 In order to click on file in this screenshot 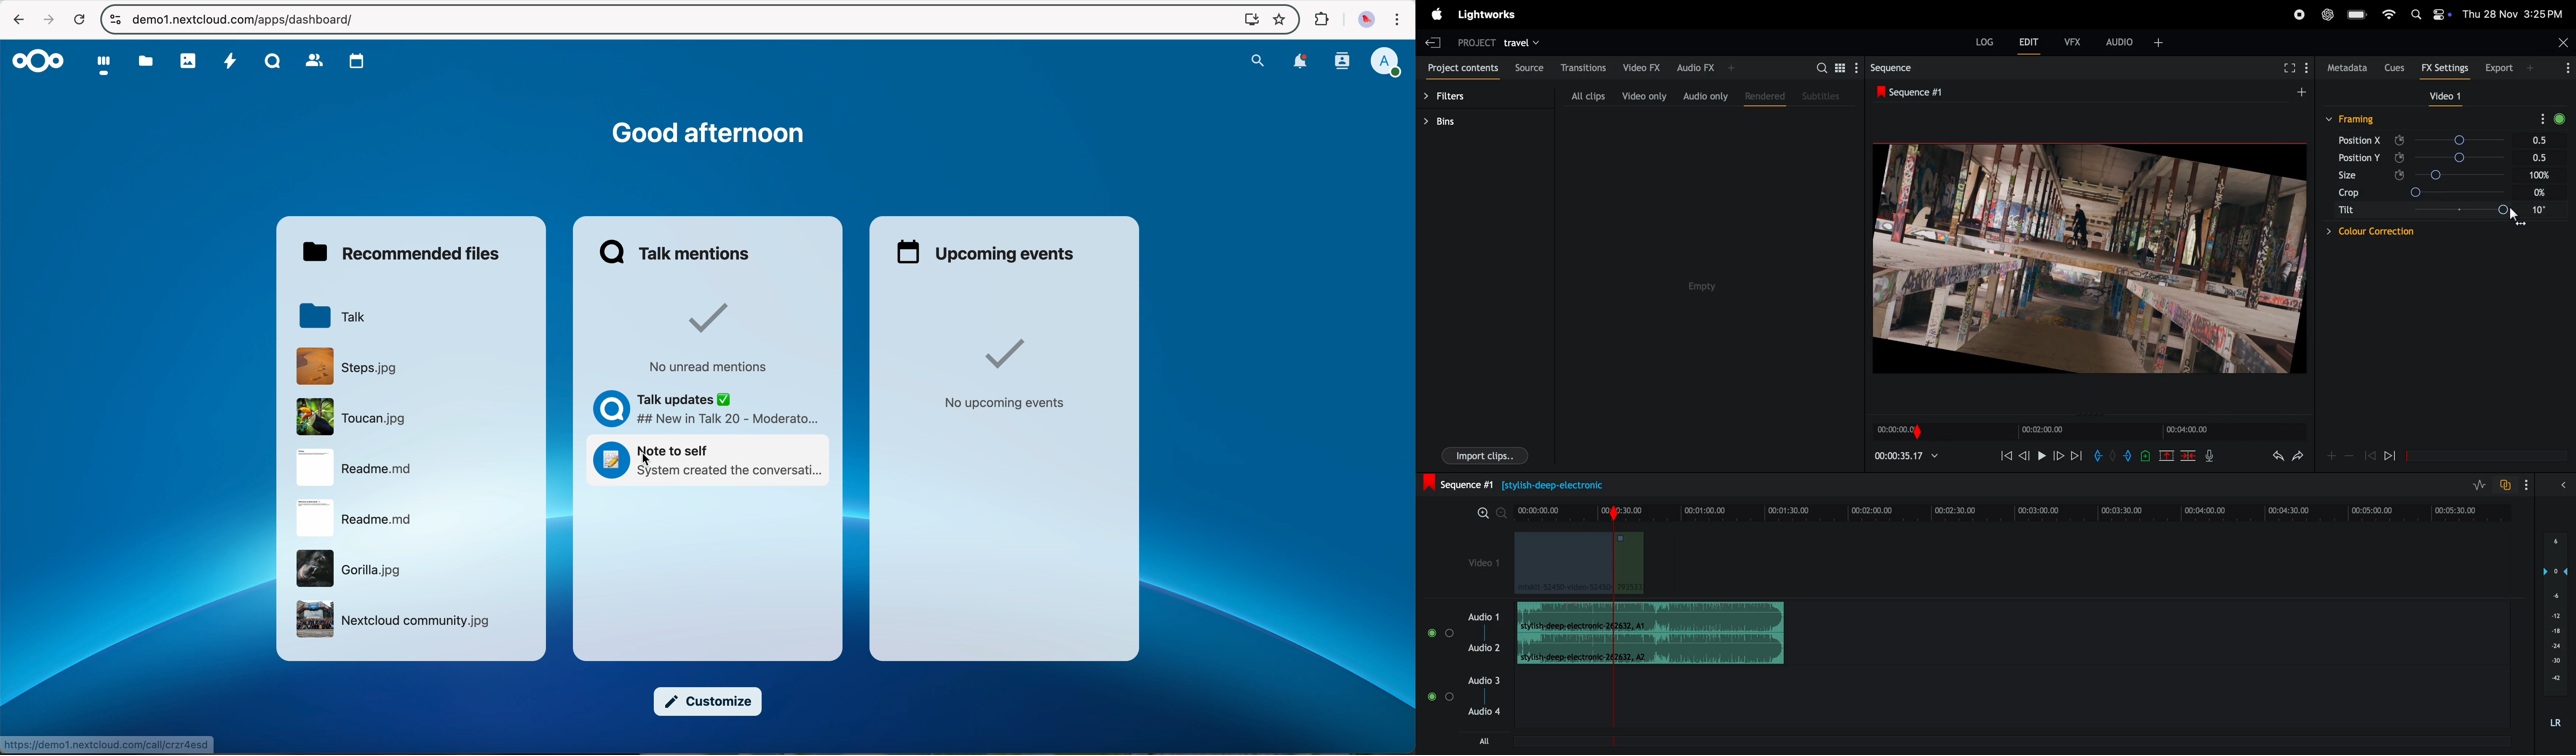, I will do `click(346, 367)`.